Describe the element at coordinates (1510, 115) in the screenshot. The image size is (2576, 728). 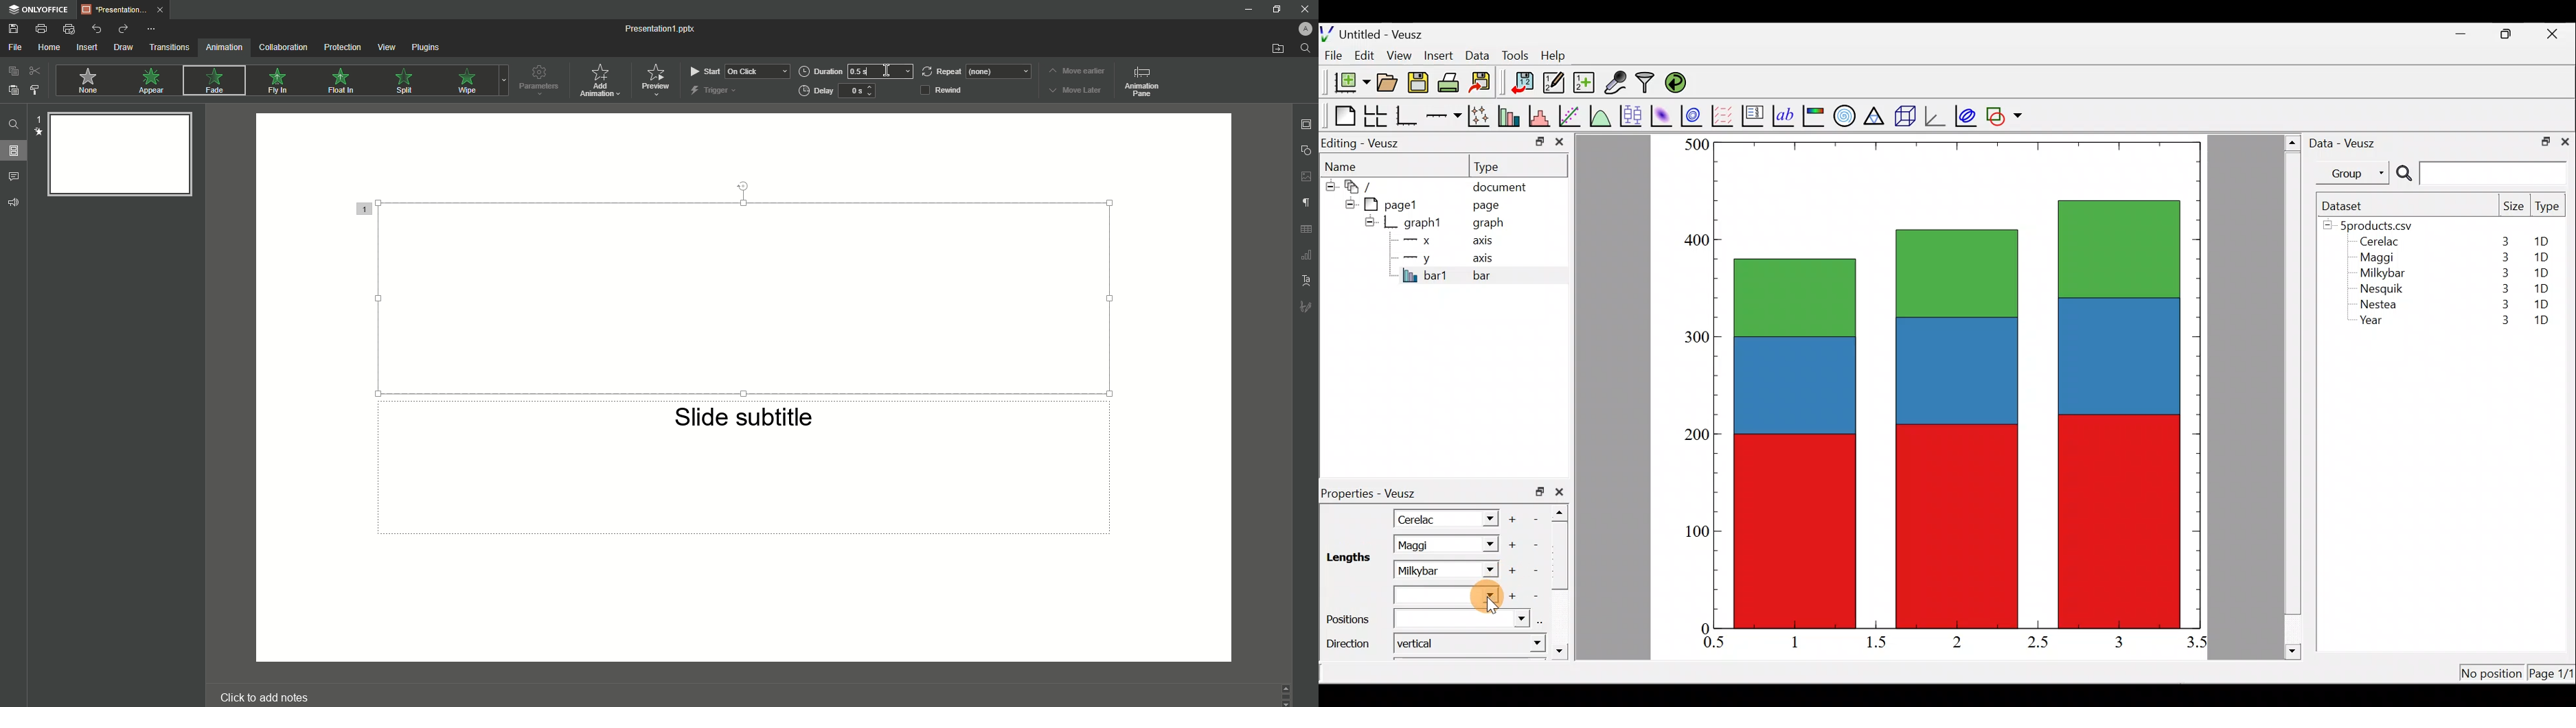
I see `Plot bar charts` at that location.